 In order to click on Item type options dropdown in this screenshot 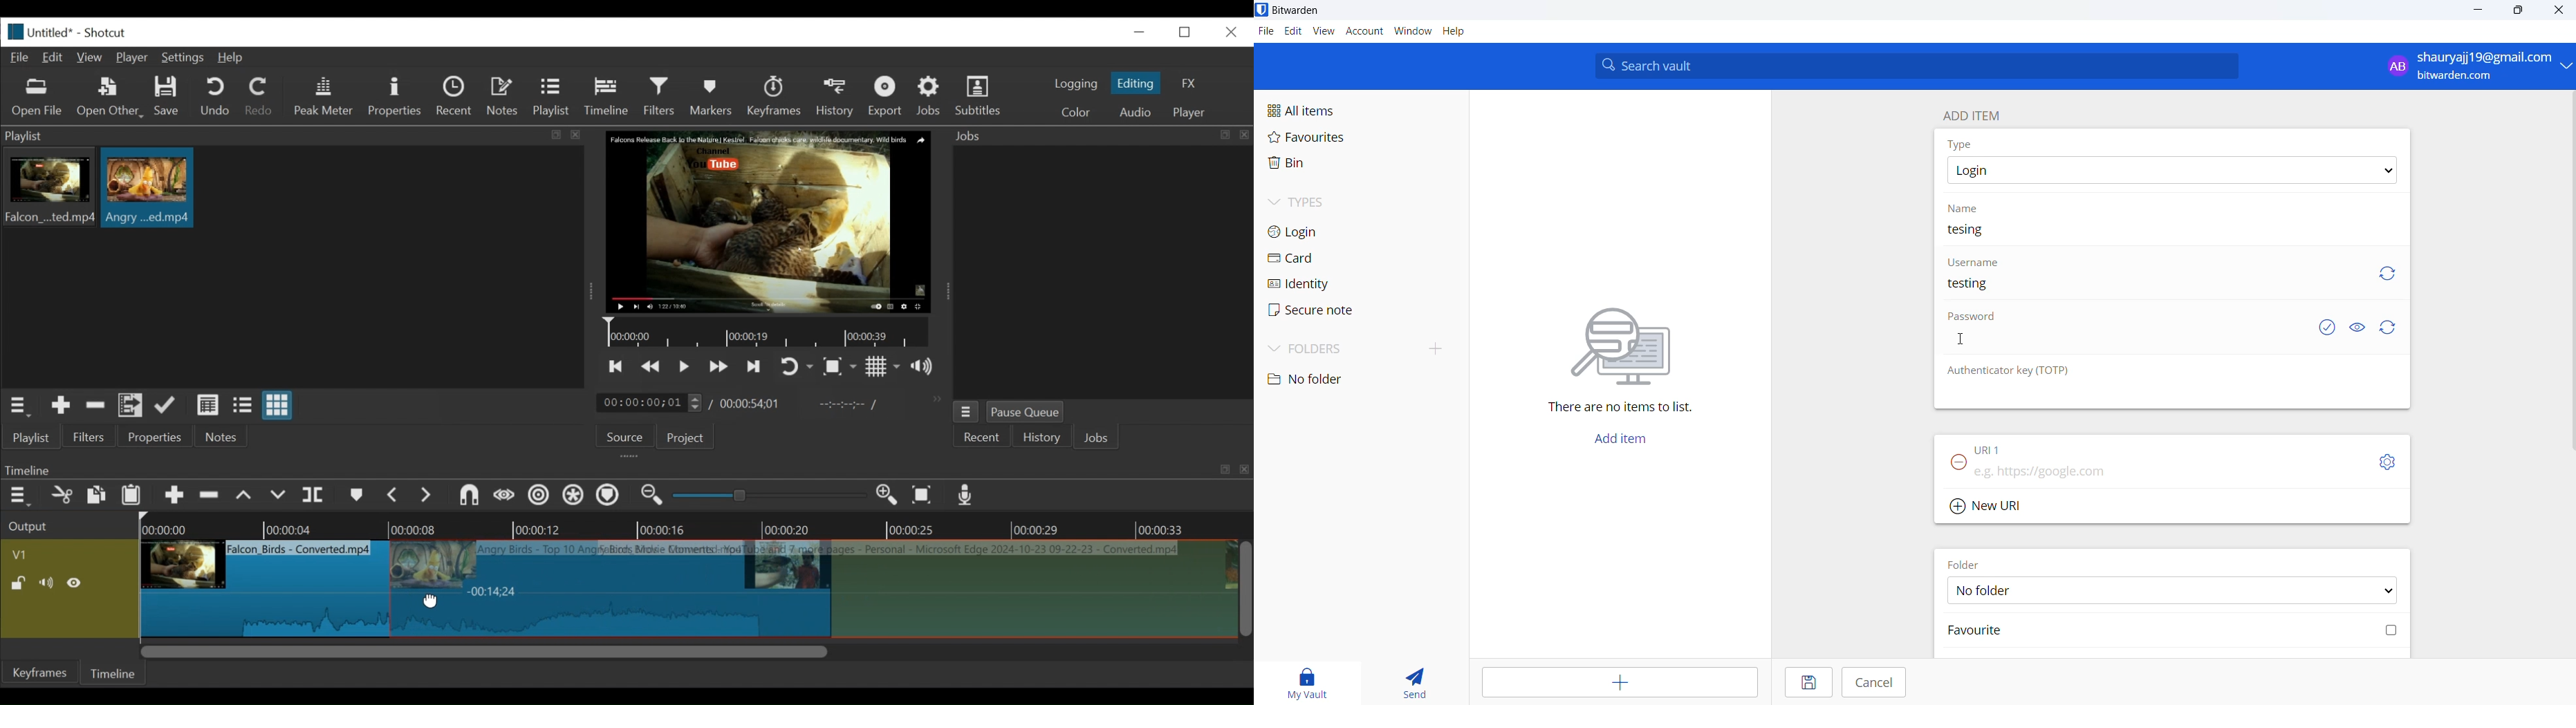, I will do `click(2171, 171)`.